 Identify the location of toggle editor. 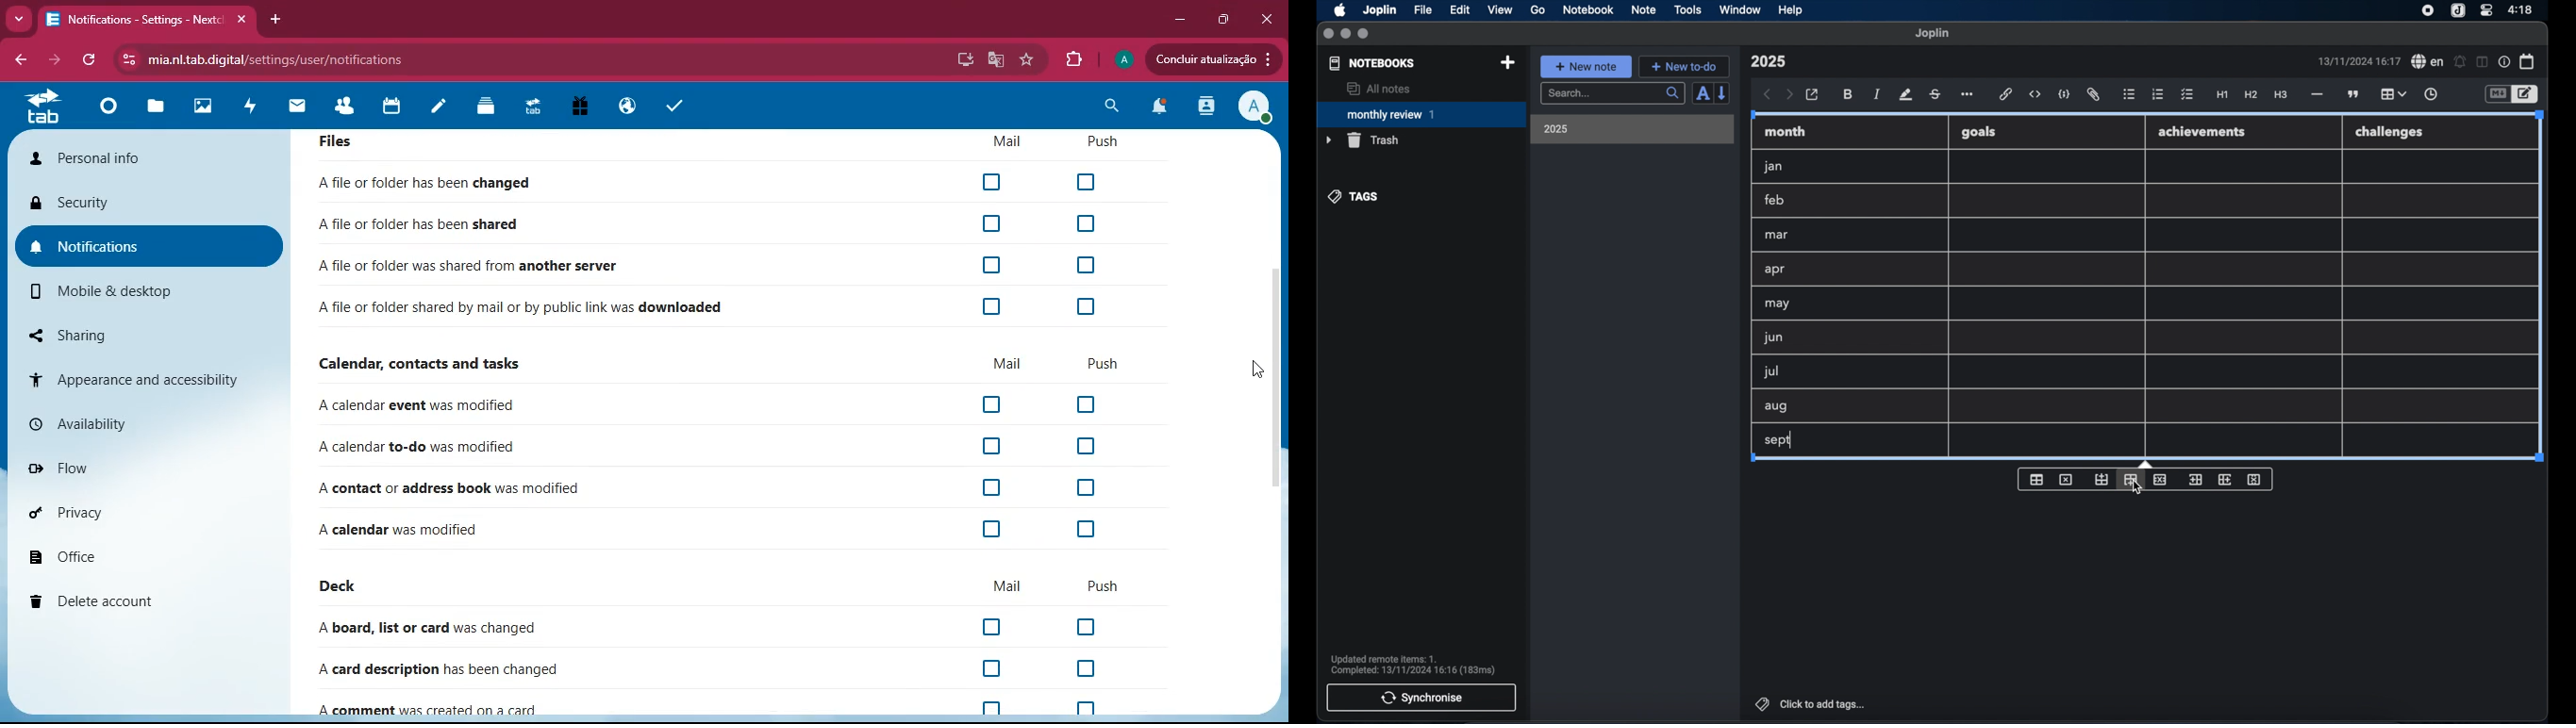
(2497, 95).